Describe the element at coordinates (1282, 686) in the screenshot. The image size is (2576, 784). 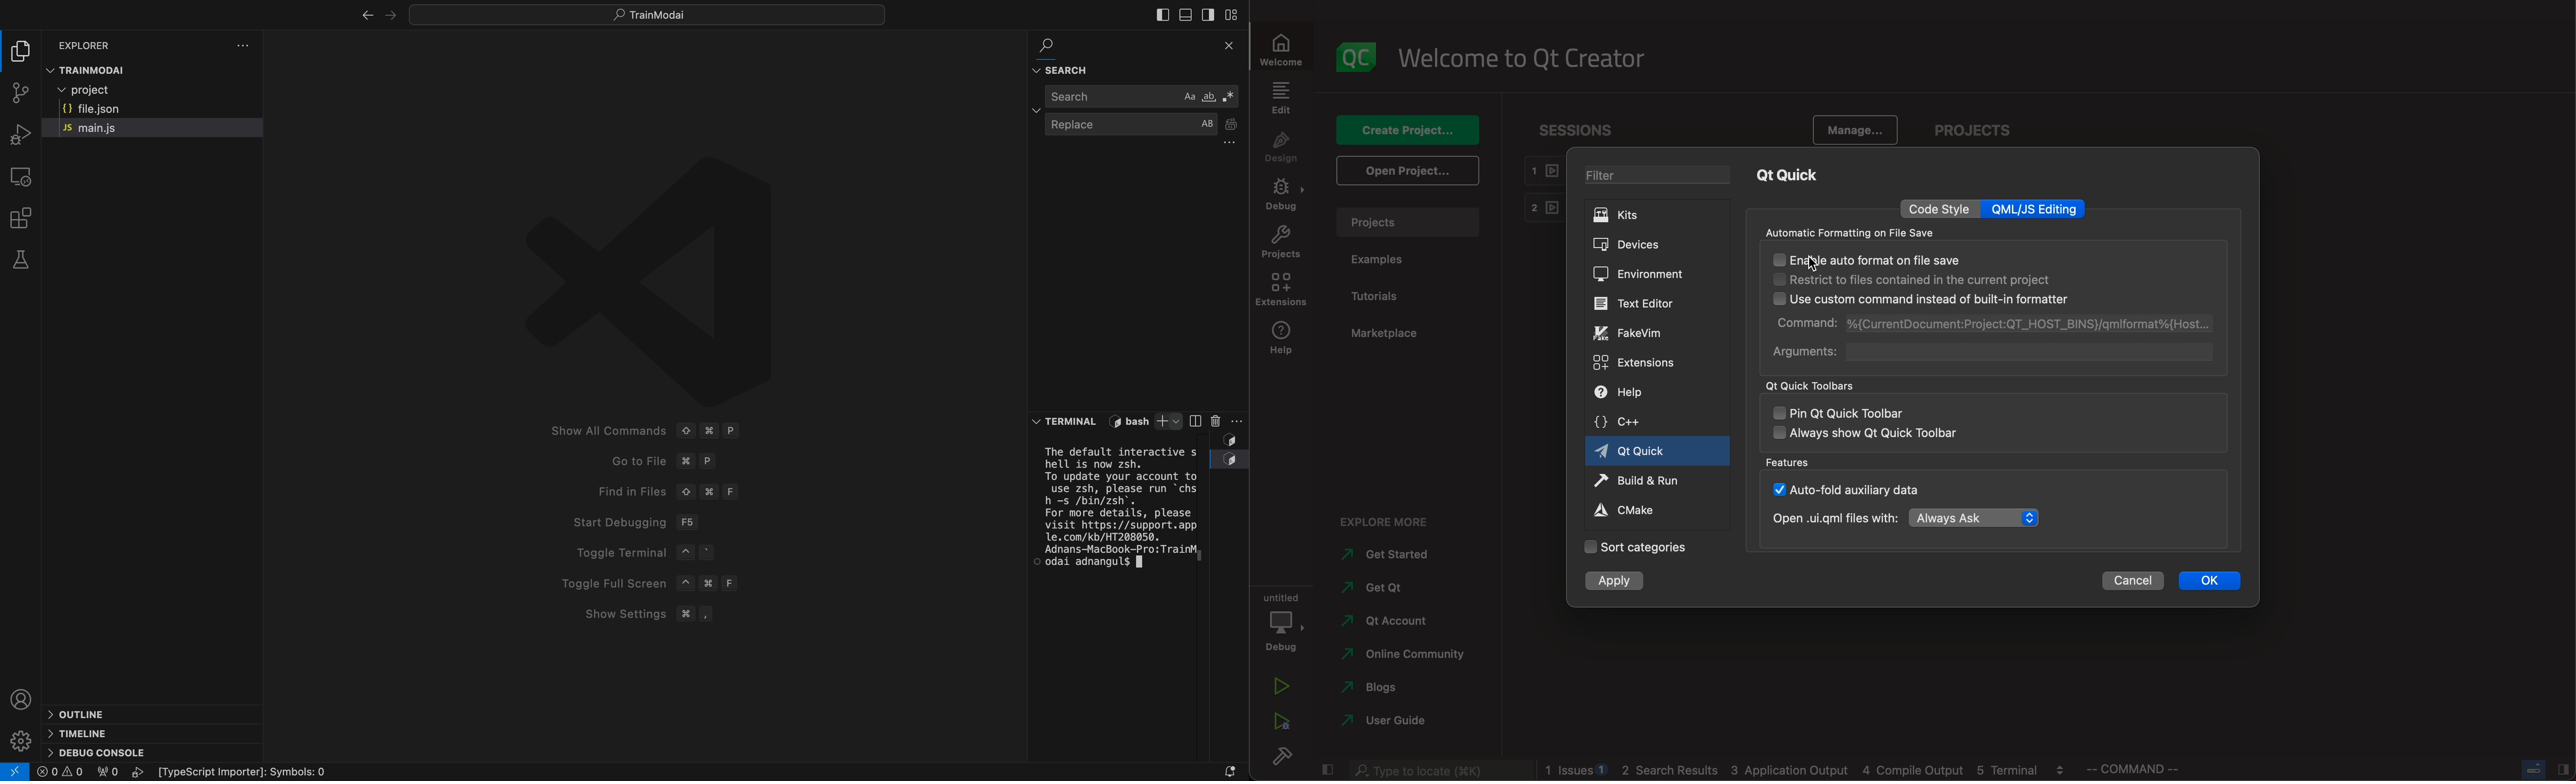
I see `run` at that location.